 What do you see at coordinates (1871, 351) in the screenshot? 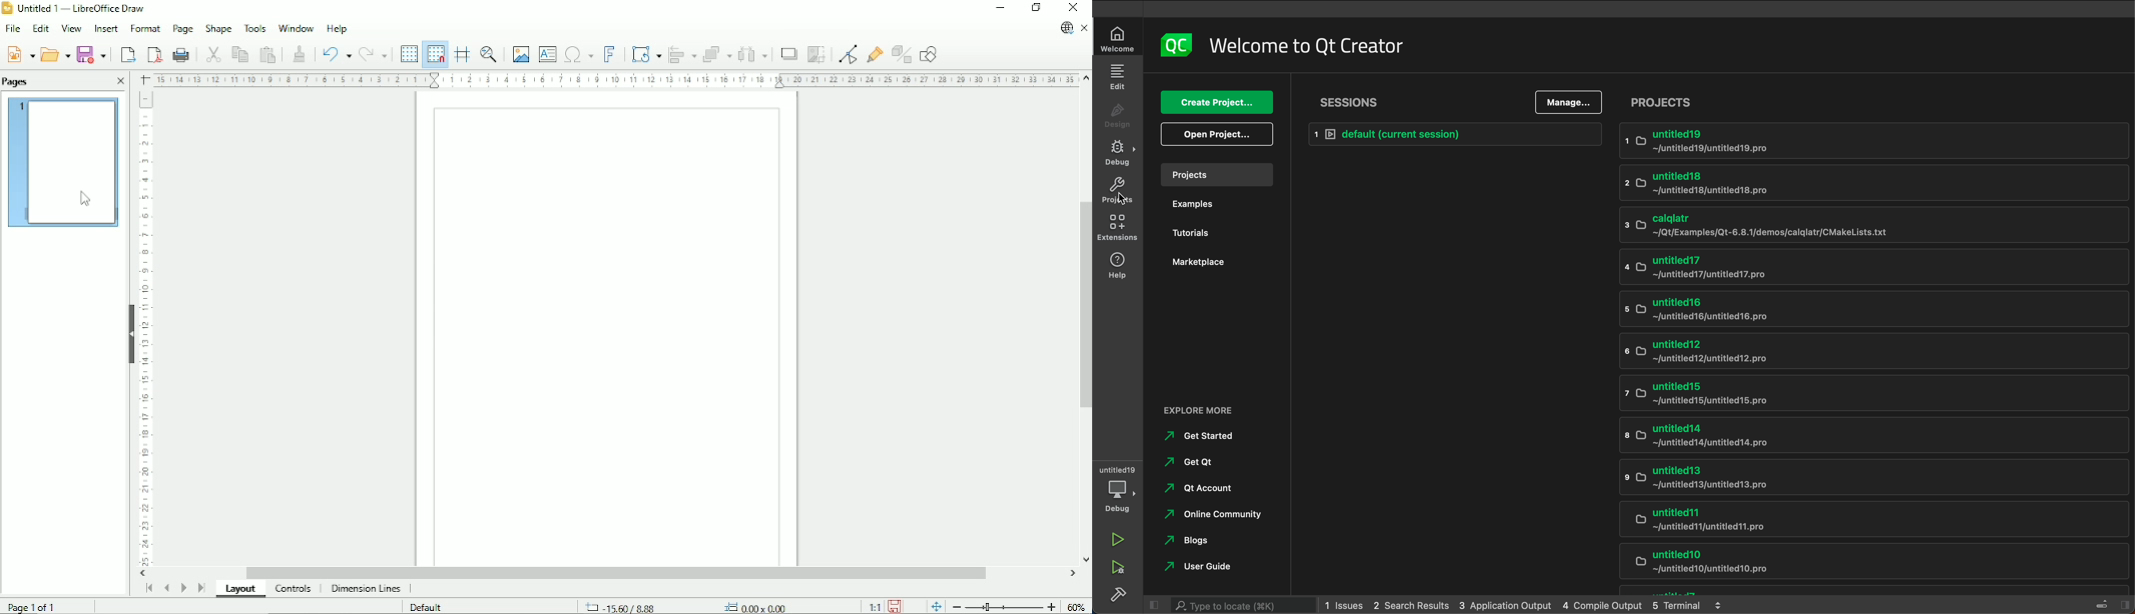
I see `untitled12` at bounding box center [1871, 351].